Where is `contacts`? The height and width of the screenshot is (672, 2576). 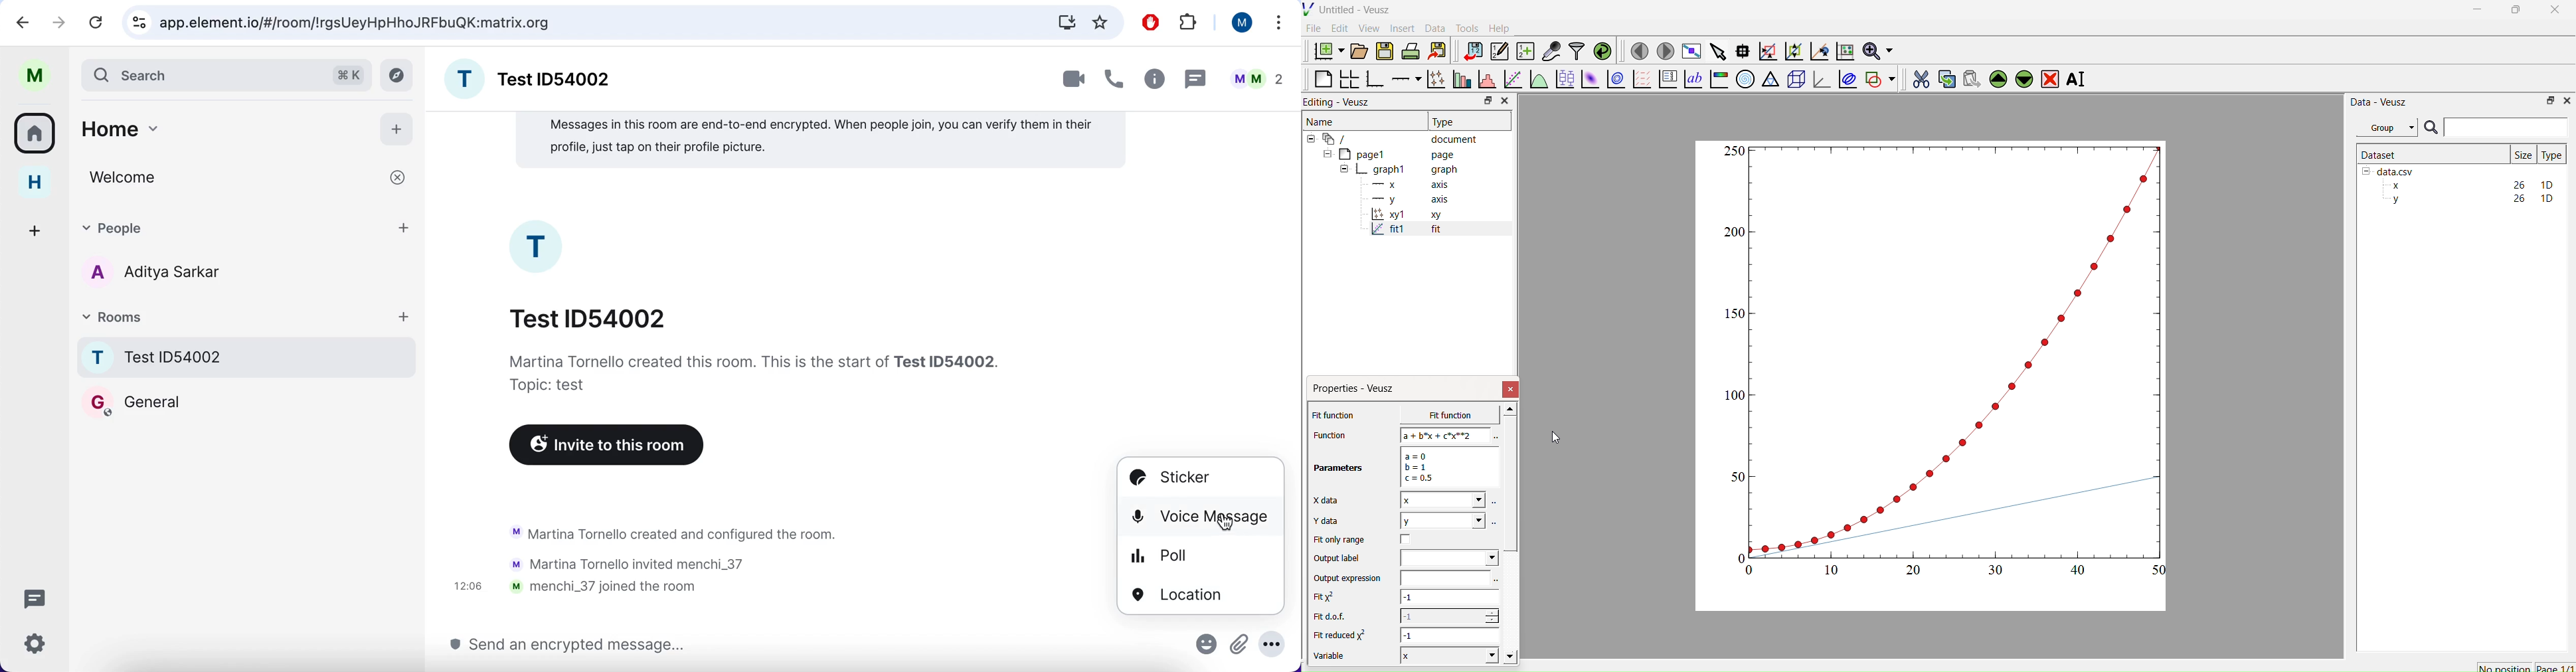 contacts is located at coordinates (147, 274).